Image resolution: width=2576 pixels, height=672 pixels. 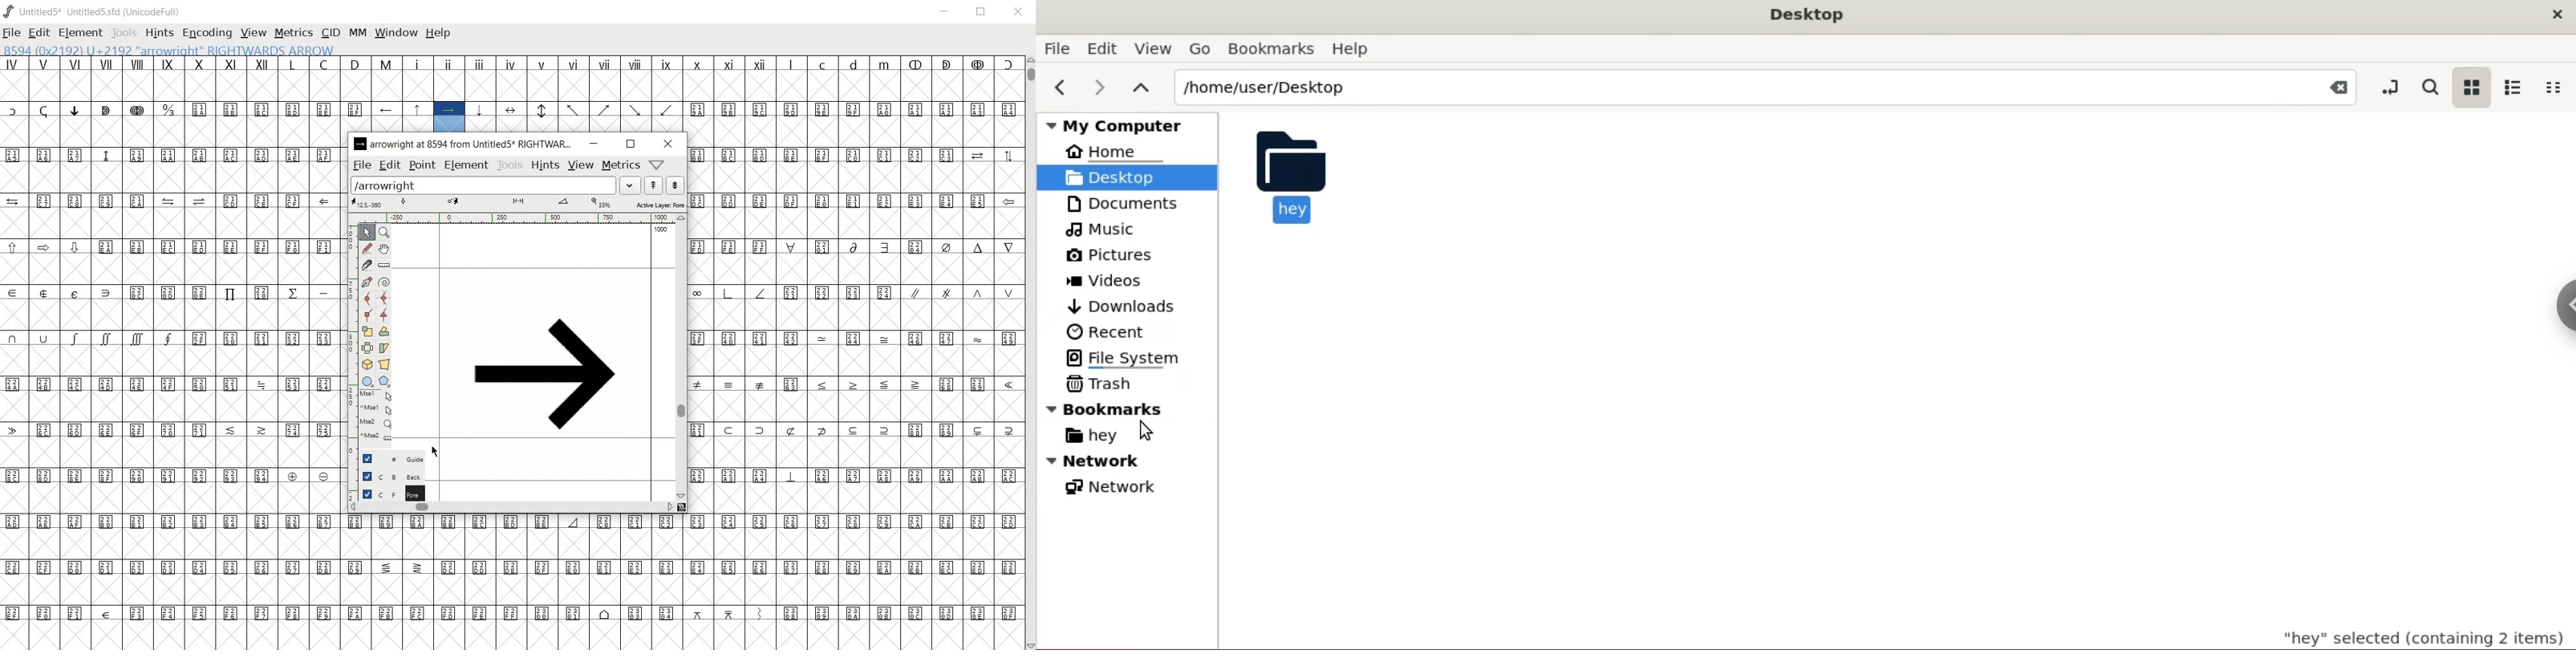 I want to click on arrowright at 8594 from Untitled5.RIGHTWARD..., so click(x=464, y=144).